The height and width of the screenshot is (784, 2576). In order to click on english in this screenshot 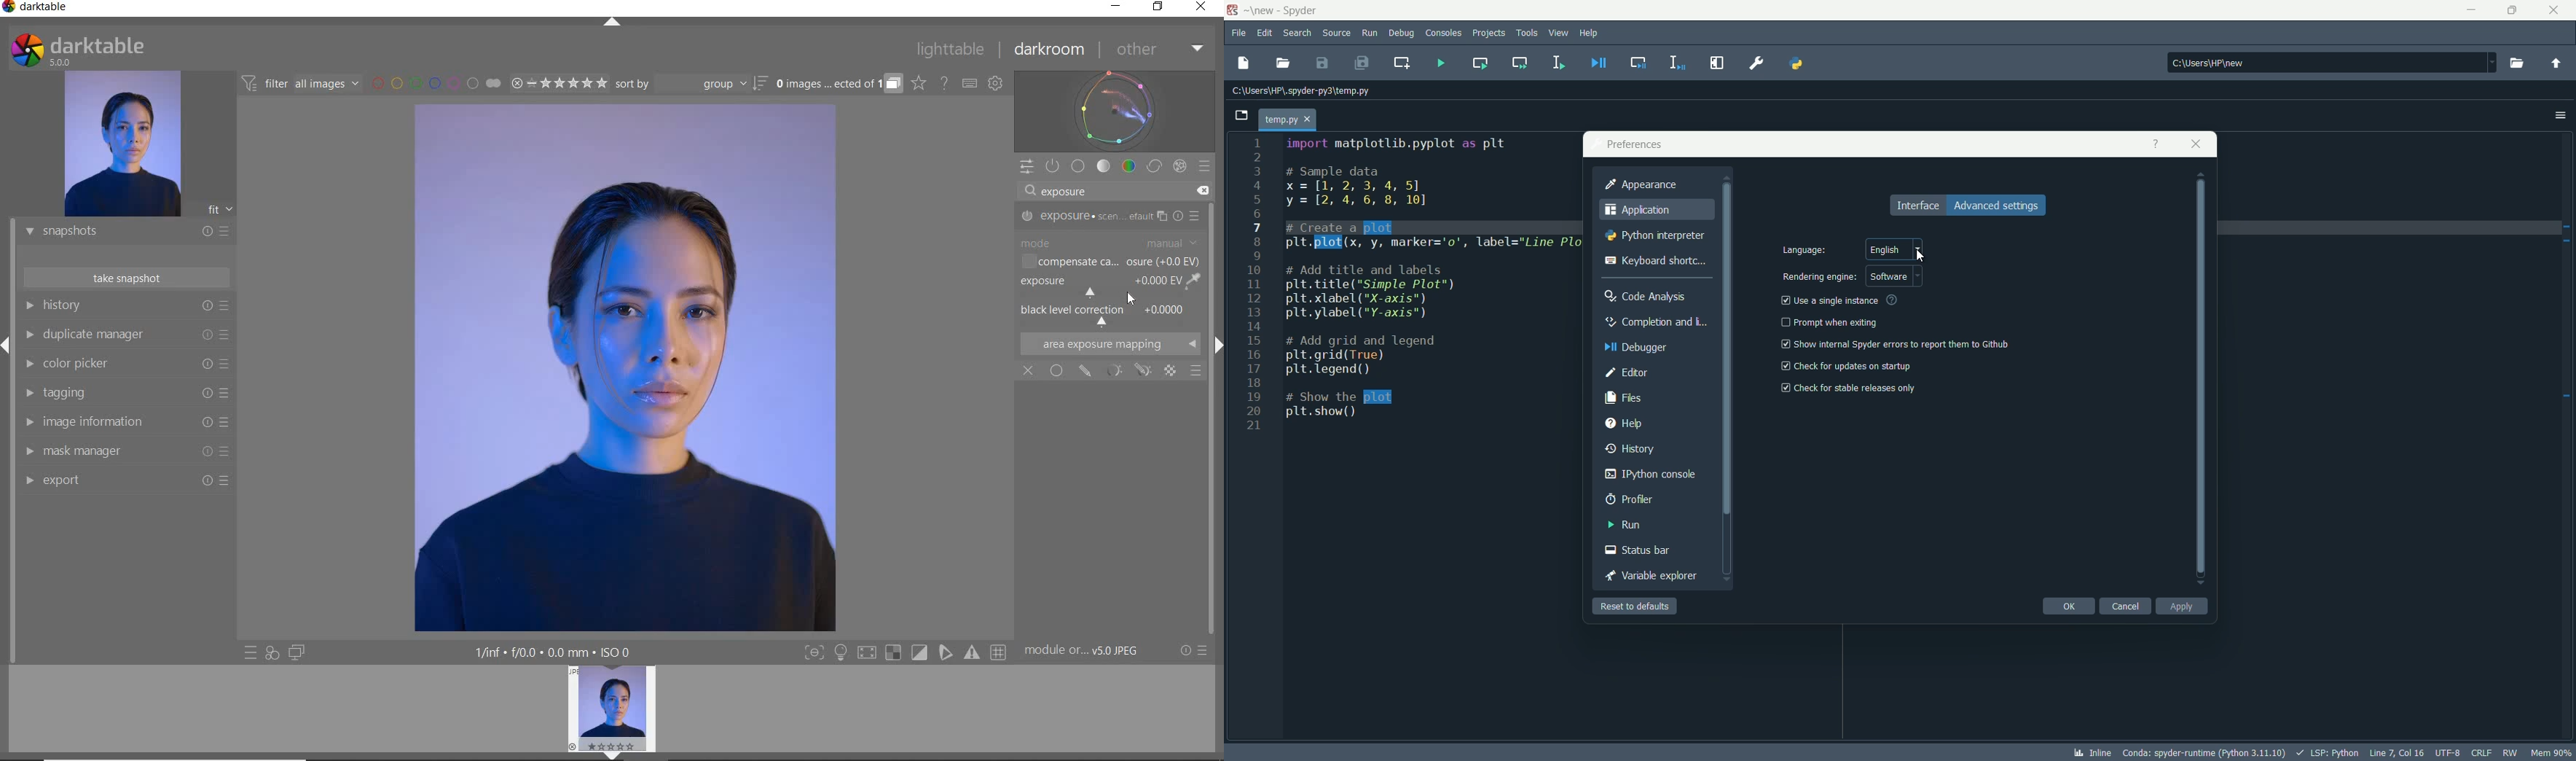, I will do `click(3651, 917)`.